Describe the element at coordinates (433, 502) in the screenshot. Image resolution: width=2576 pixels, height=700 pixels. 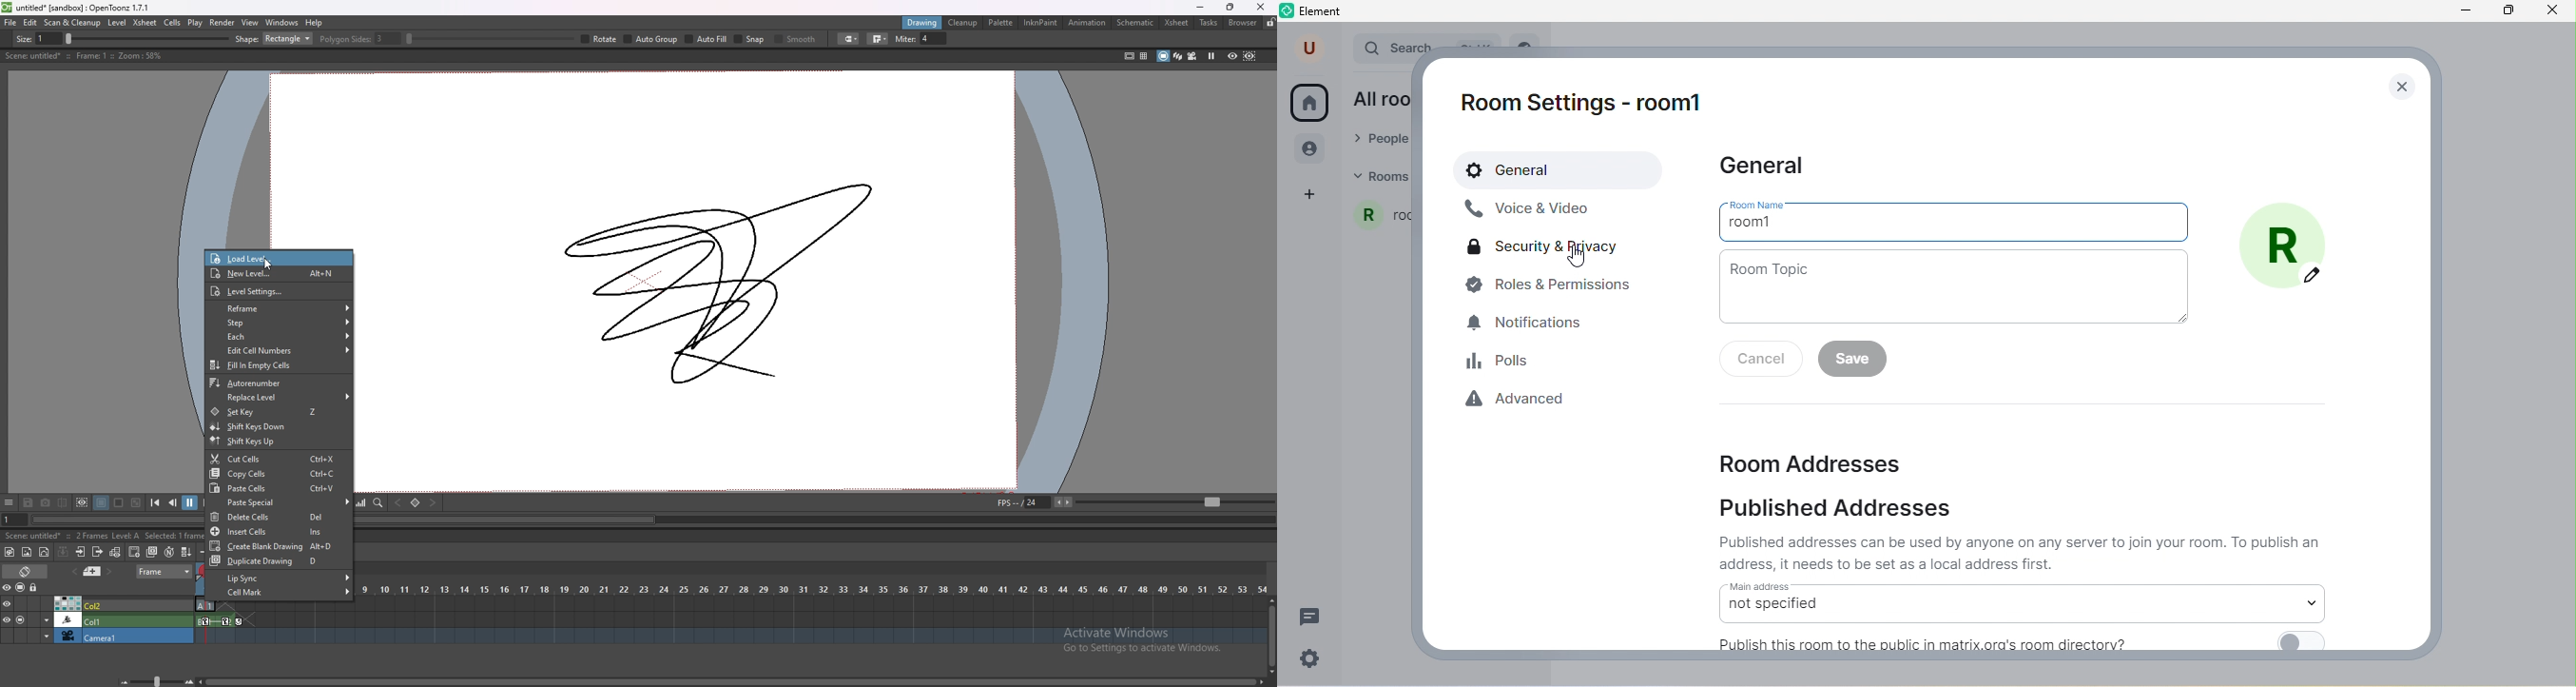
I see `next key` at that location.